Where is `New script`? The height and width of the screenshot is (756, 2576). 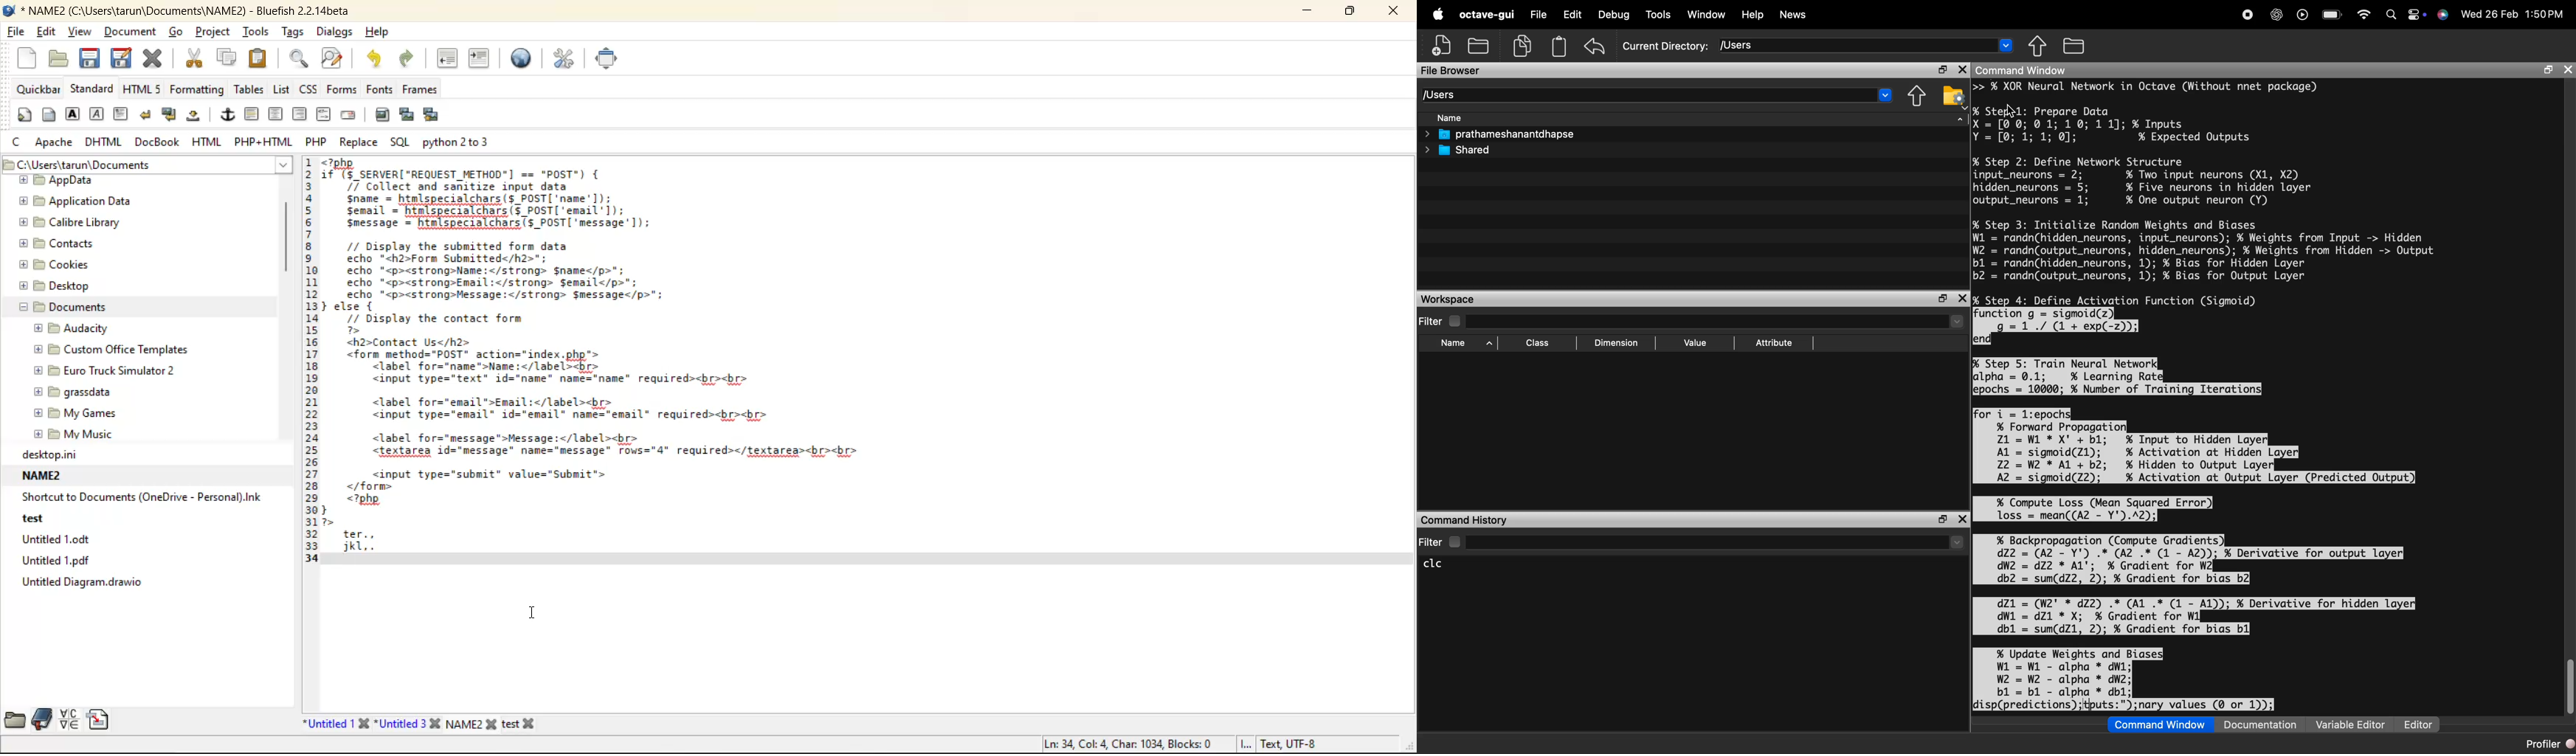
New script is located at coordinates (1442, 46).